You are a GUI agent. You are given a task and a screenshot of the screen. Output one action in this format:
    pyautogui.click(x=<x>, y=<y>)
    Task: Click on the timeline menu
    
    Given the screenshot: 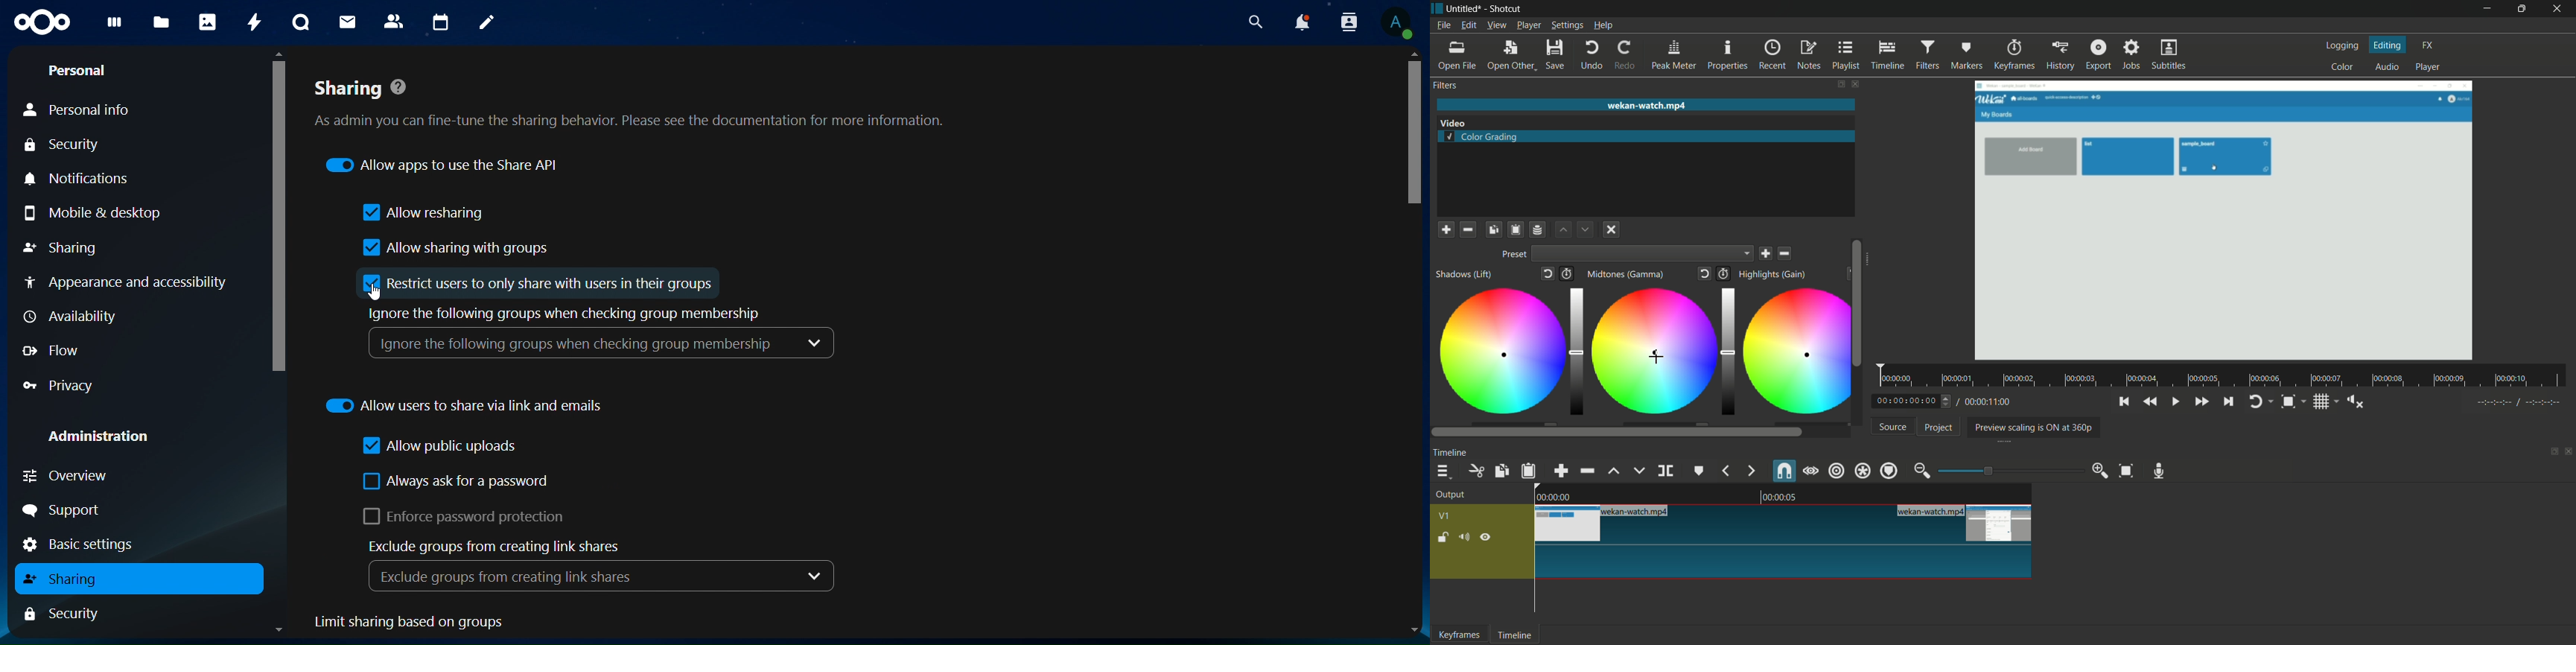 What is the action you would take?
    pyautogui.click(x=1445, y=471)
    